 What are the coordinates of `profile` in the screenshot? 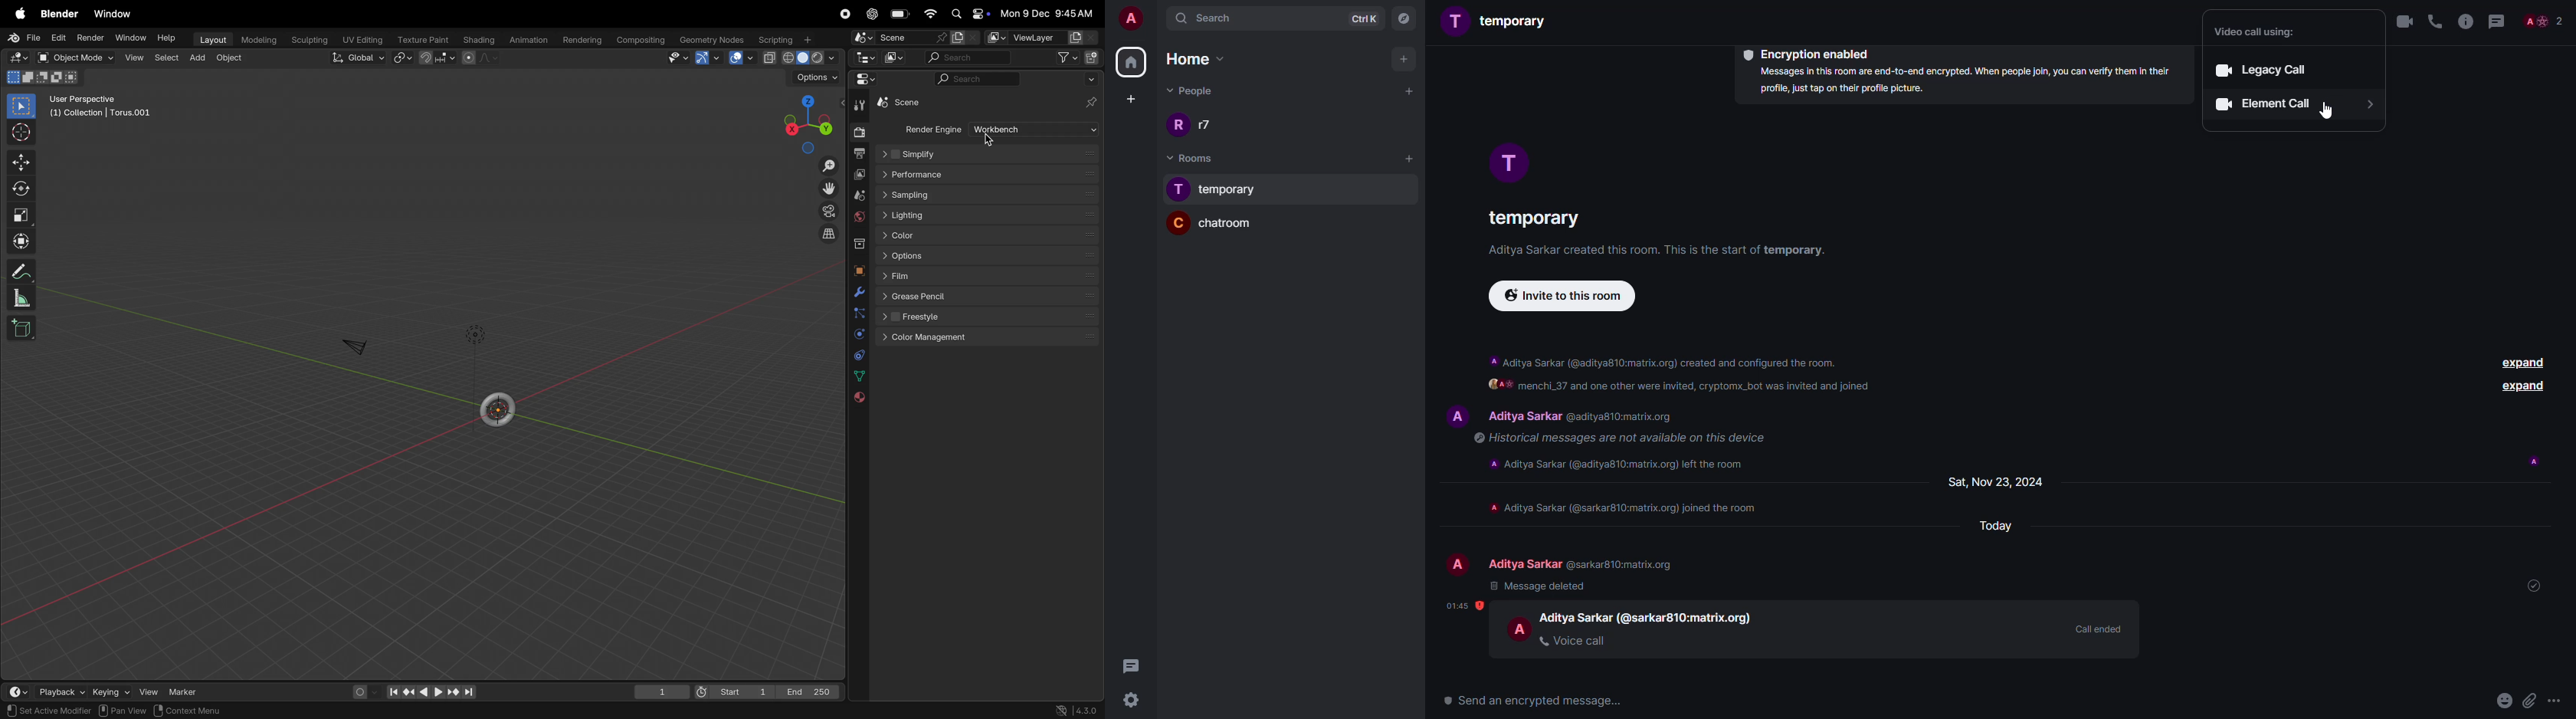 It's located at (1518, 629).